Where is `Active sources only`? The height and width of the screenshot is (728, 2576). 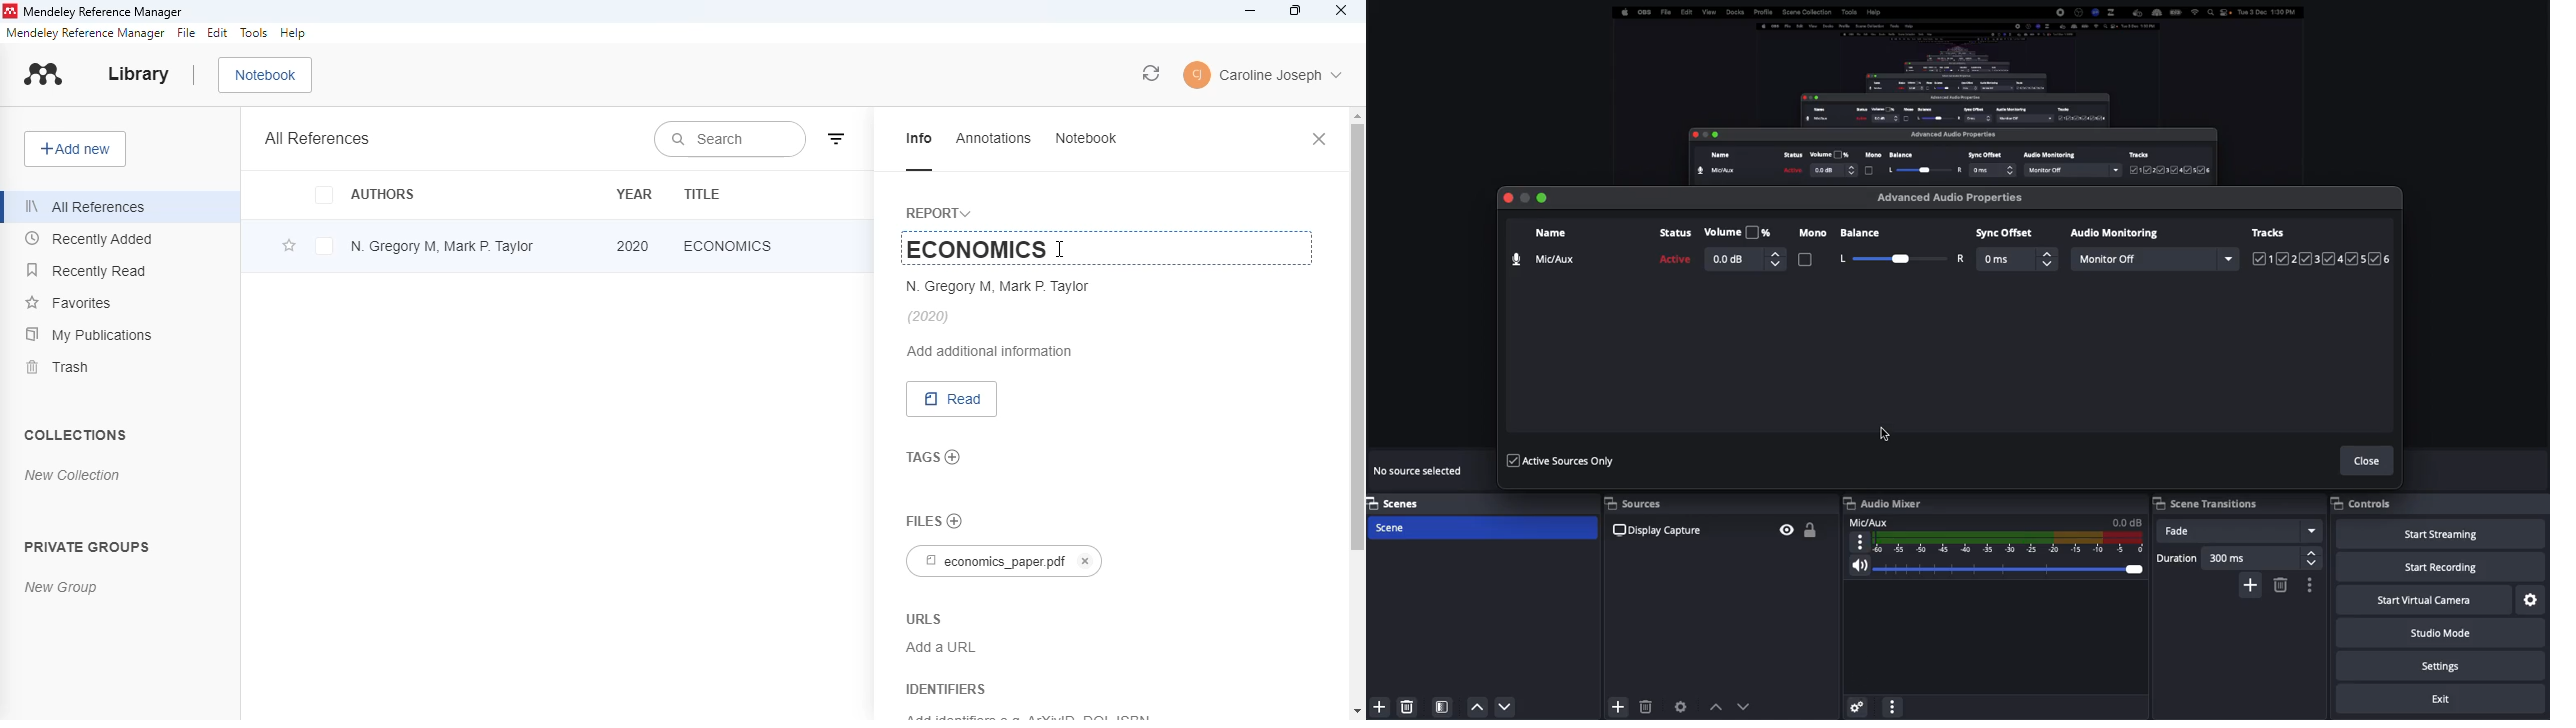 Active sources only is located at coordinates (1564, 461).